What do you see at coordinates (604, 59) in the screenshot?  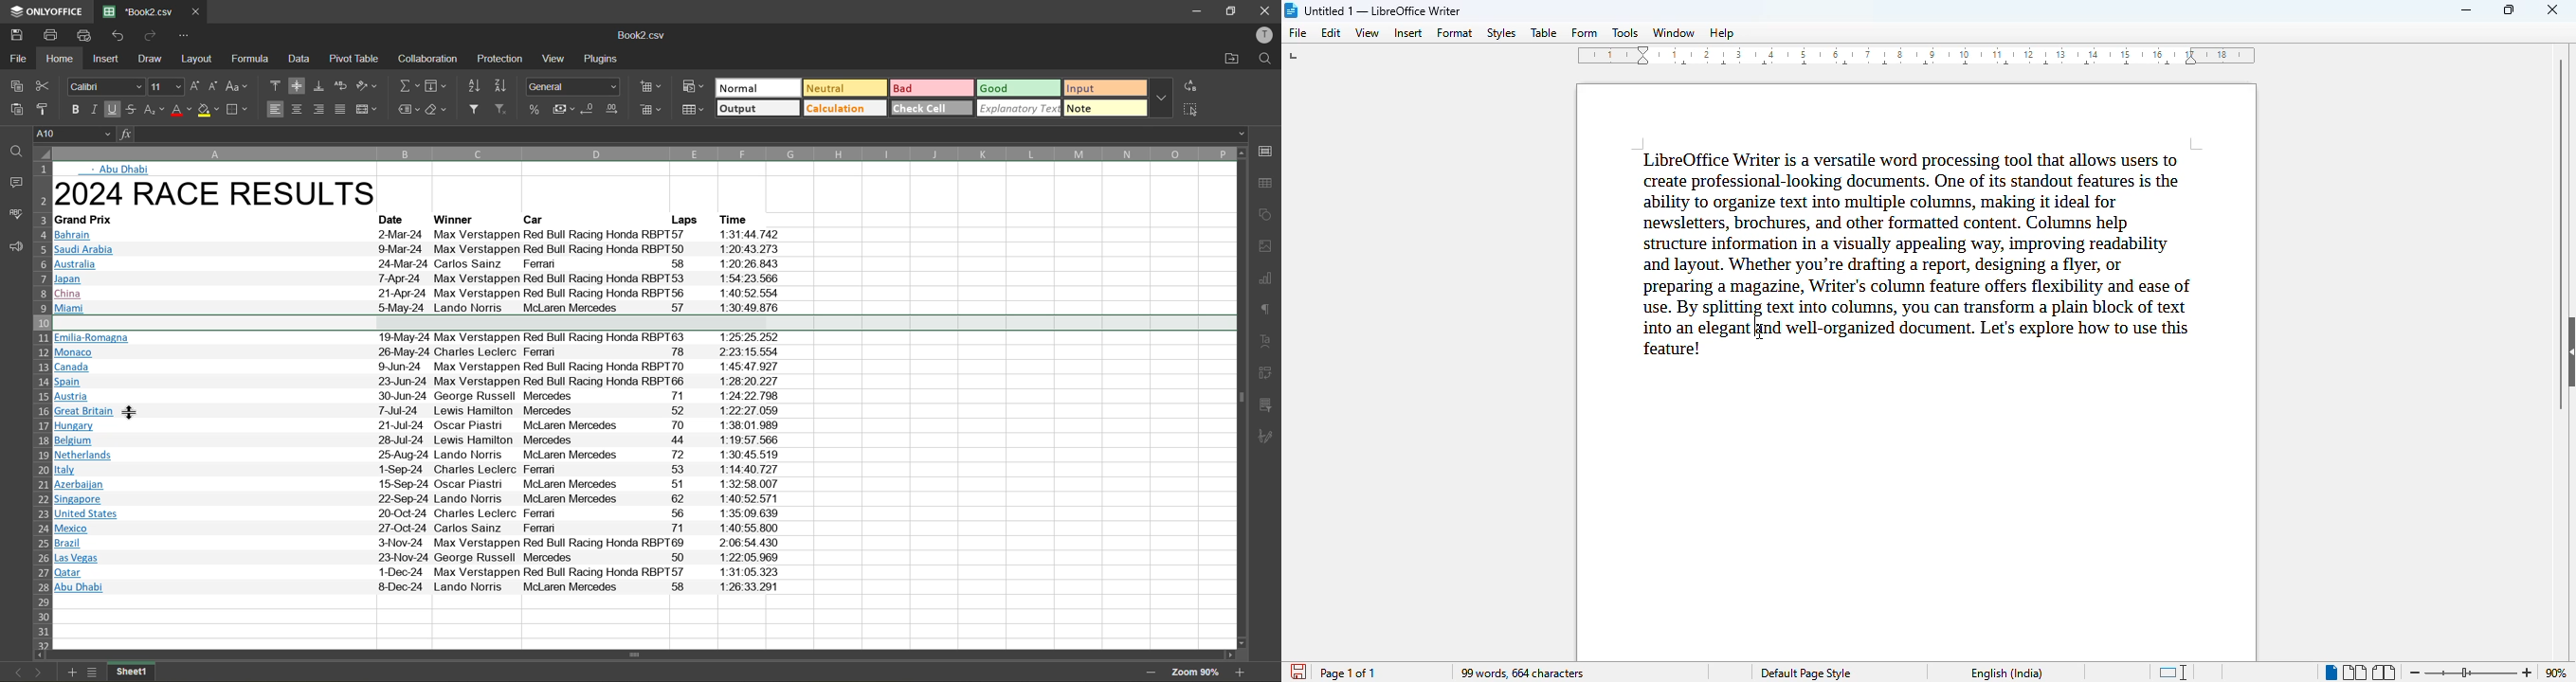 I see `plugins` at bounding box center [604, 59].